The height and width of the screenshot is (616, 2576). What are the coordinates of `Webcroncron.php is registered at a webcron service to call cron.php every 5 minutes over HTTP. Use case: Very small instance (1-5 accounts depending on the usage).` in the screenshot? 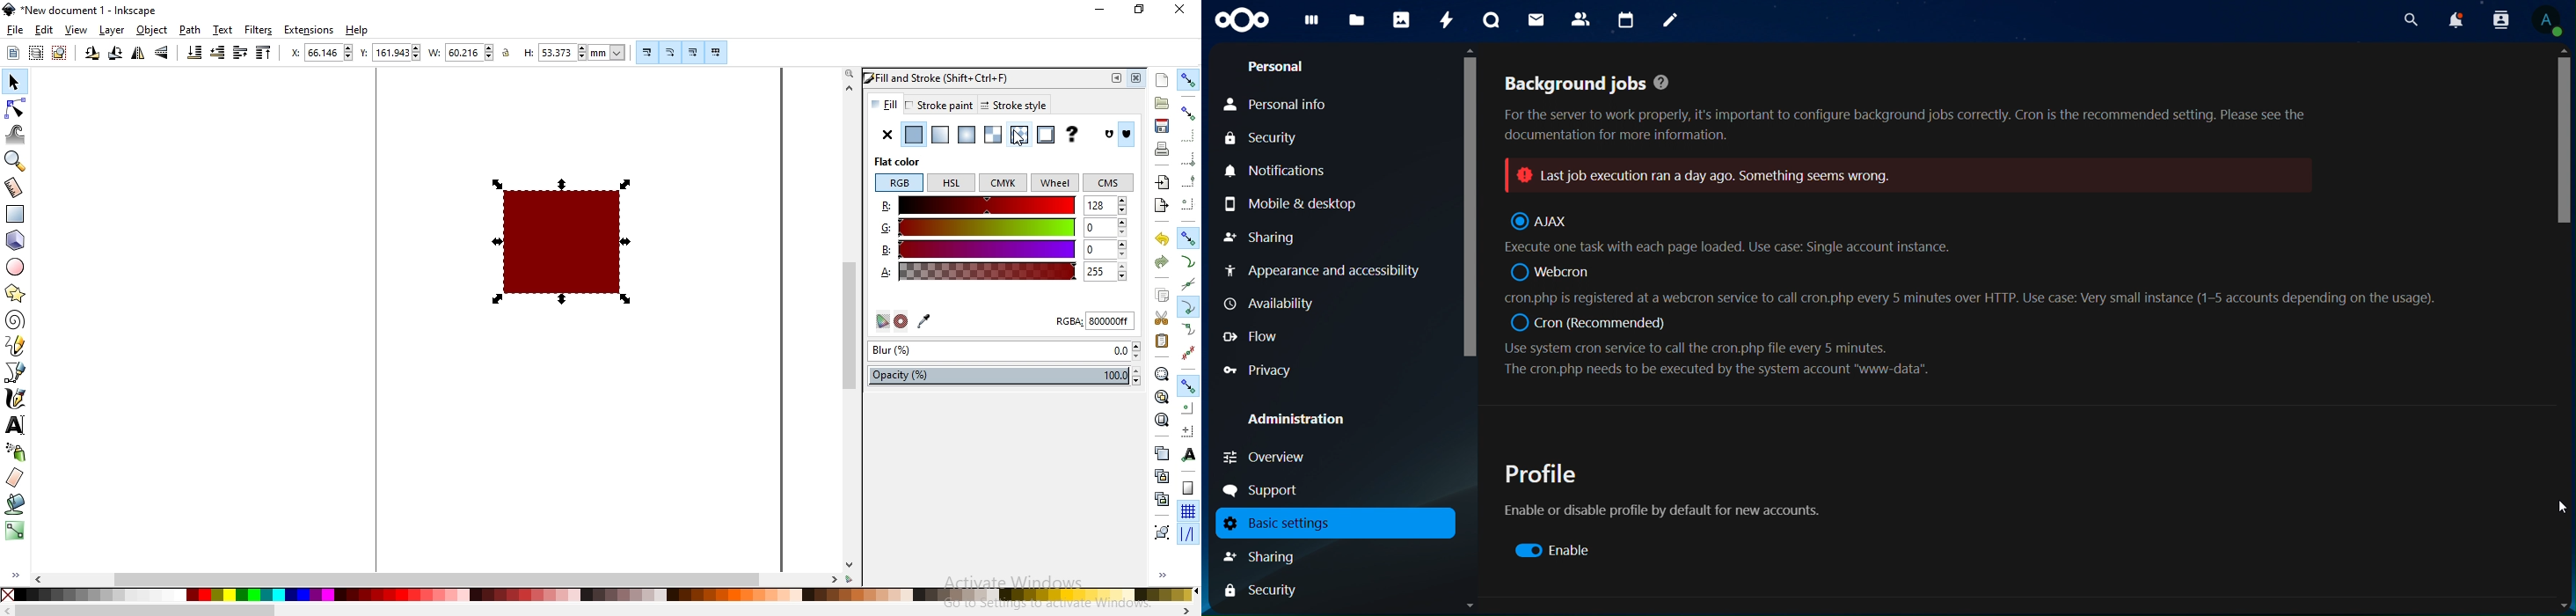 It's located at (1971, 284).